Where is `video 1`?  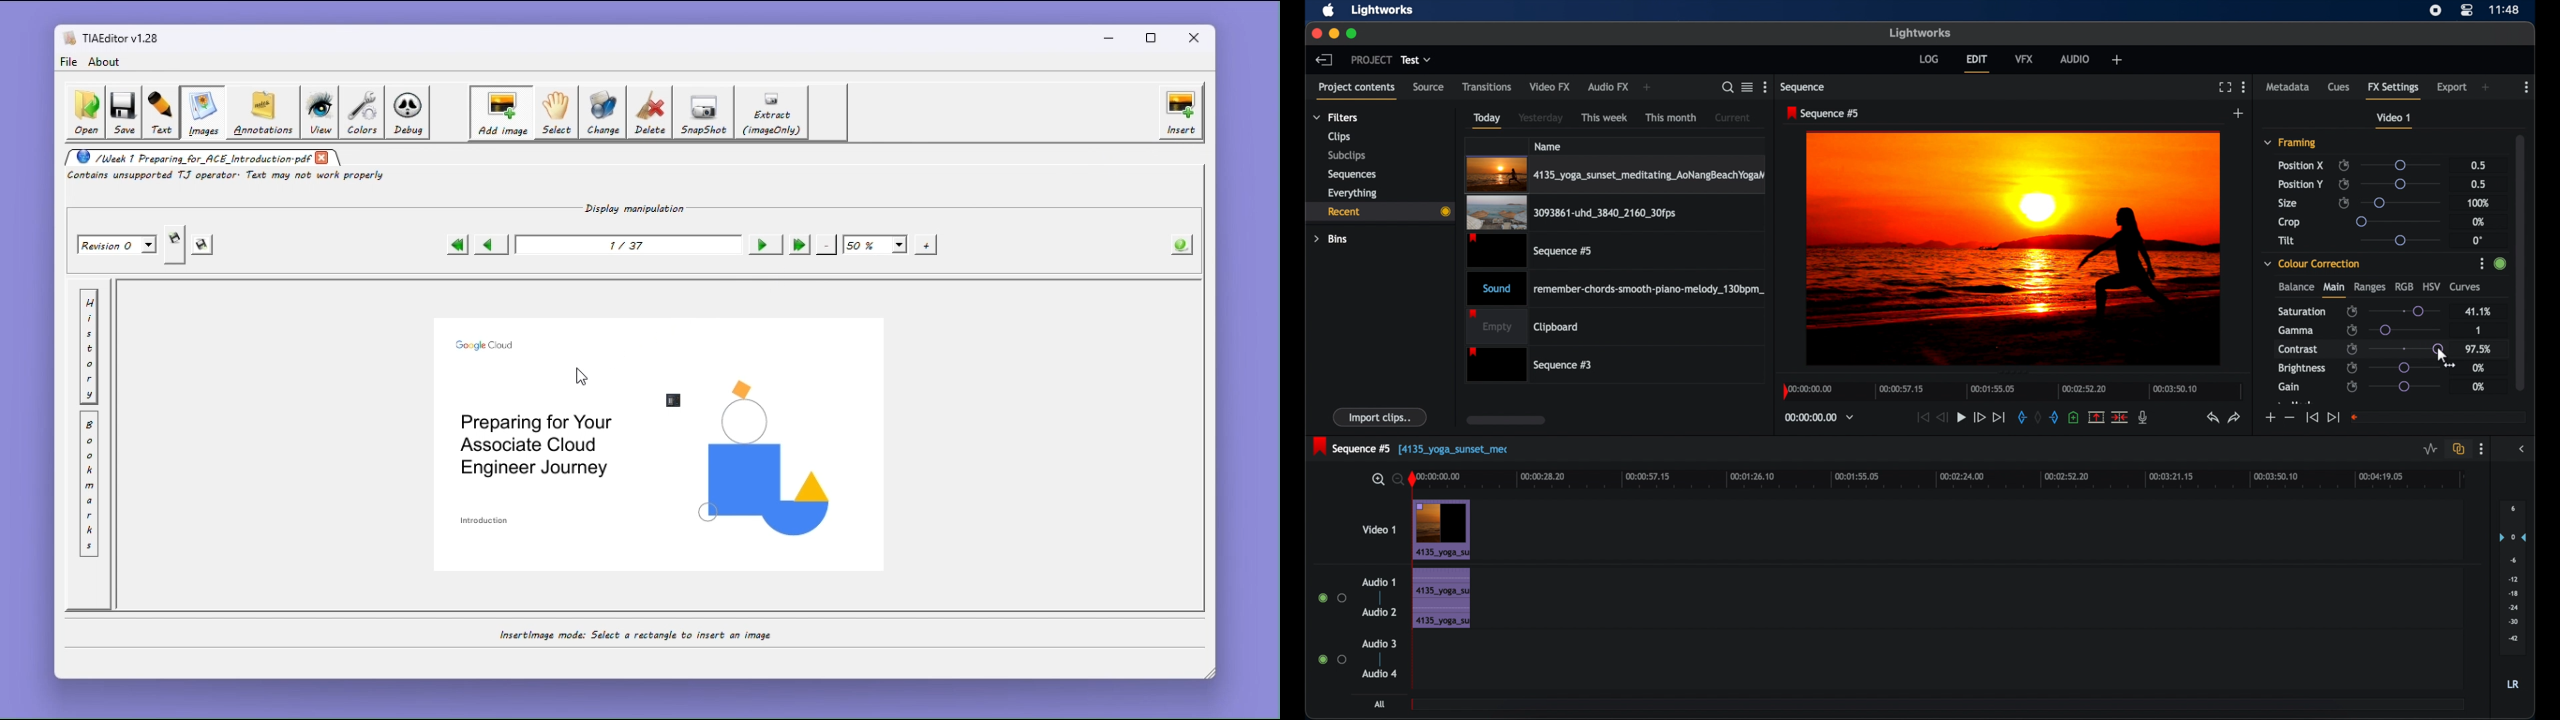
video 1 is located at coordinates (2395, 121).